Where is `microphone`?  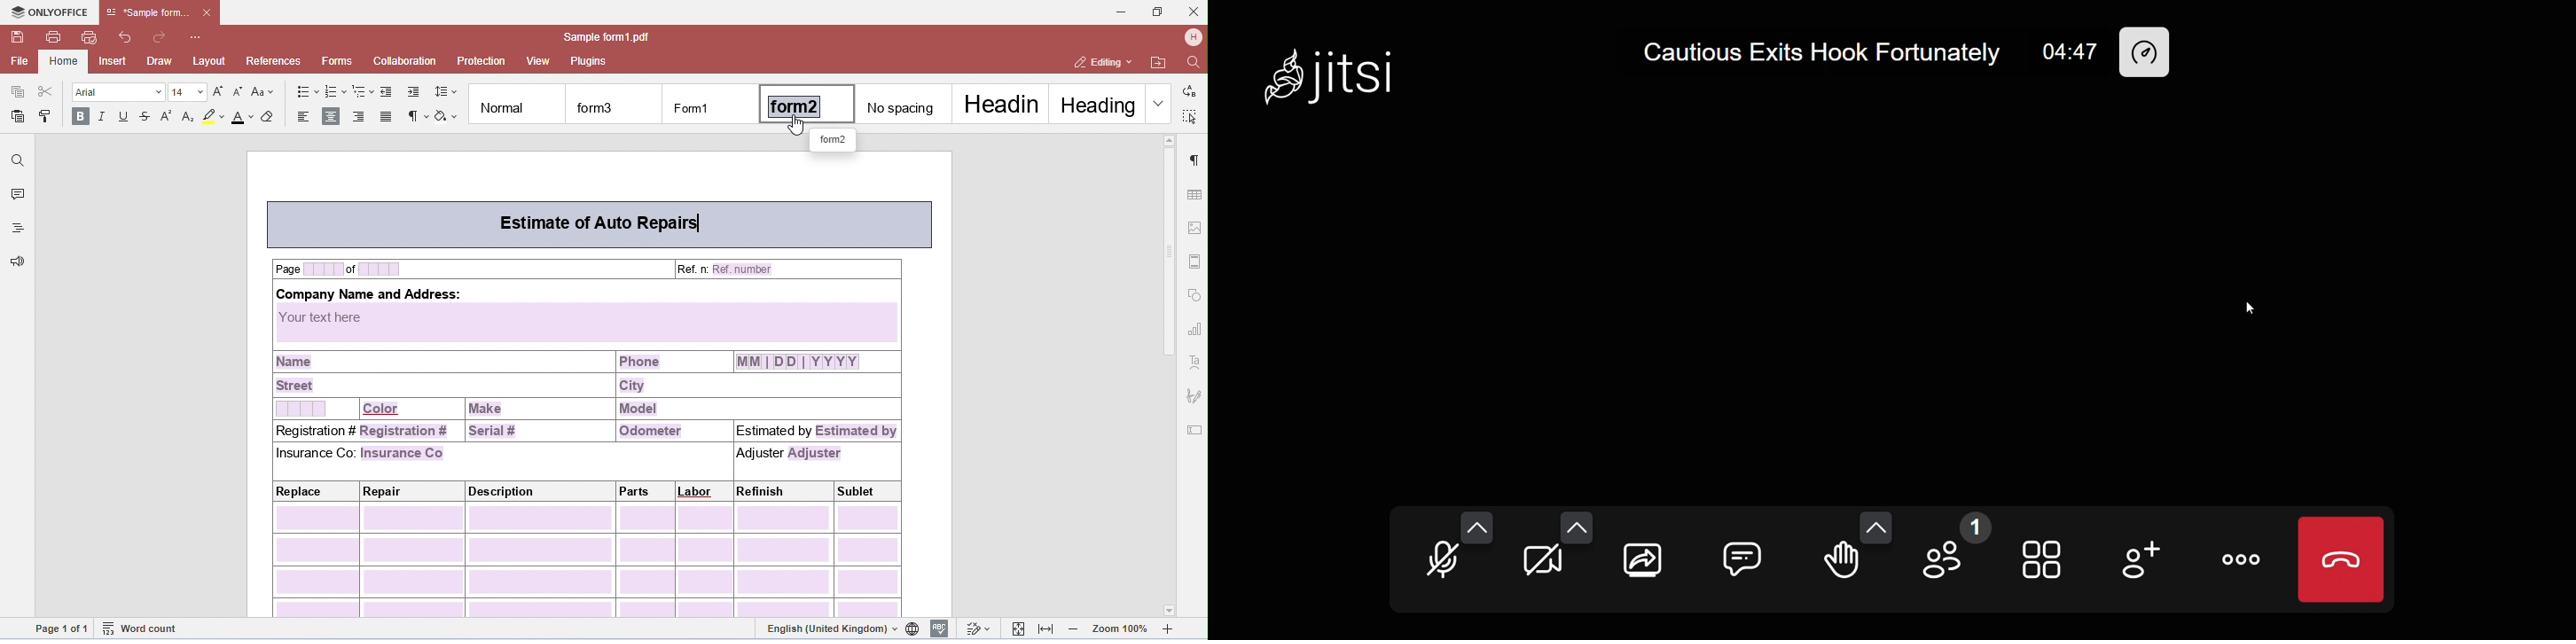 microphone is located at coordinates (1442, 564).